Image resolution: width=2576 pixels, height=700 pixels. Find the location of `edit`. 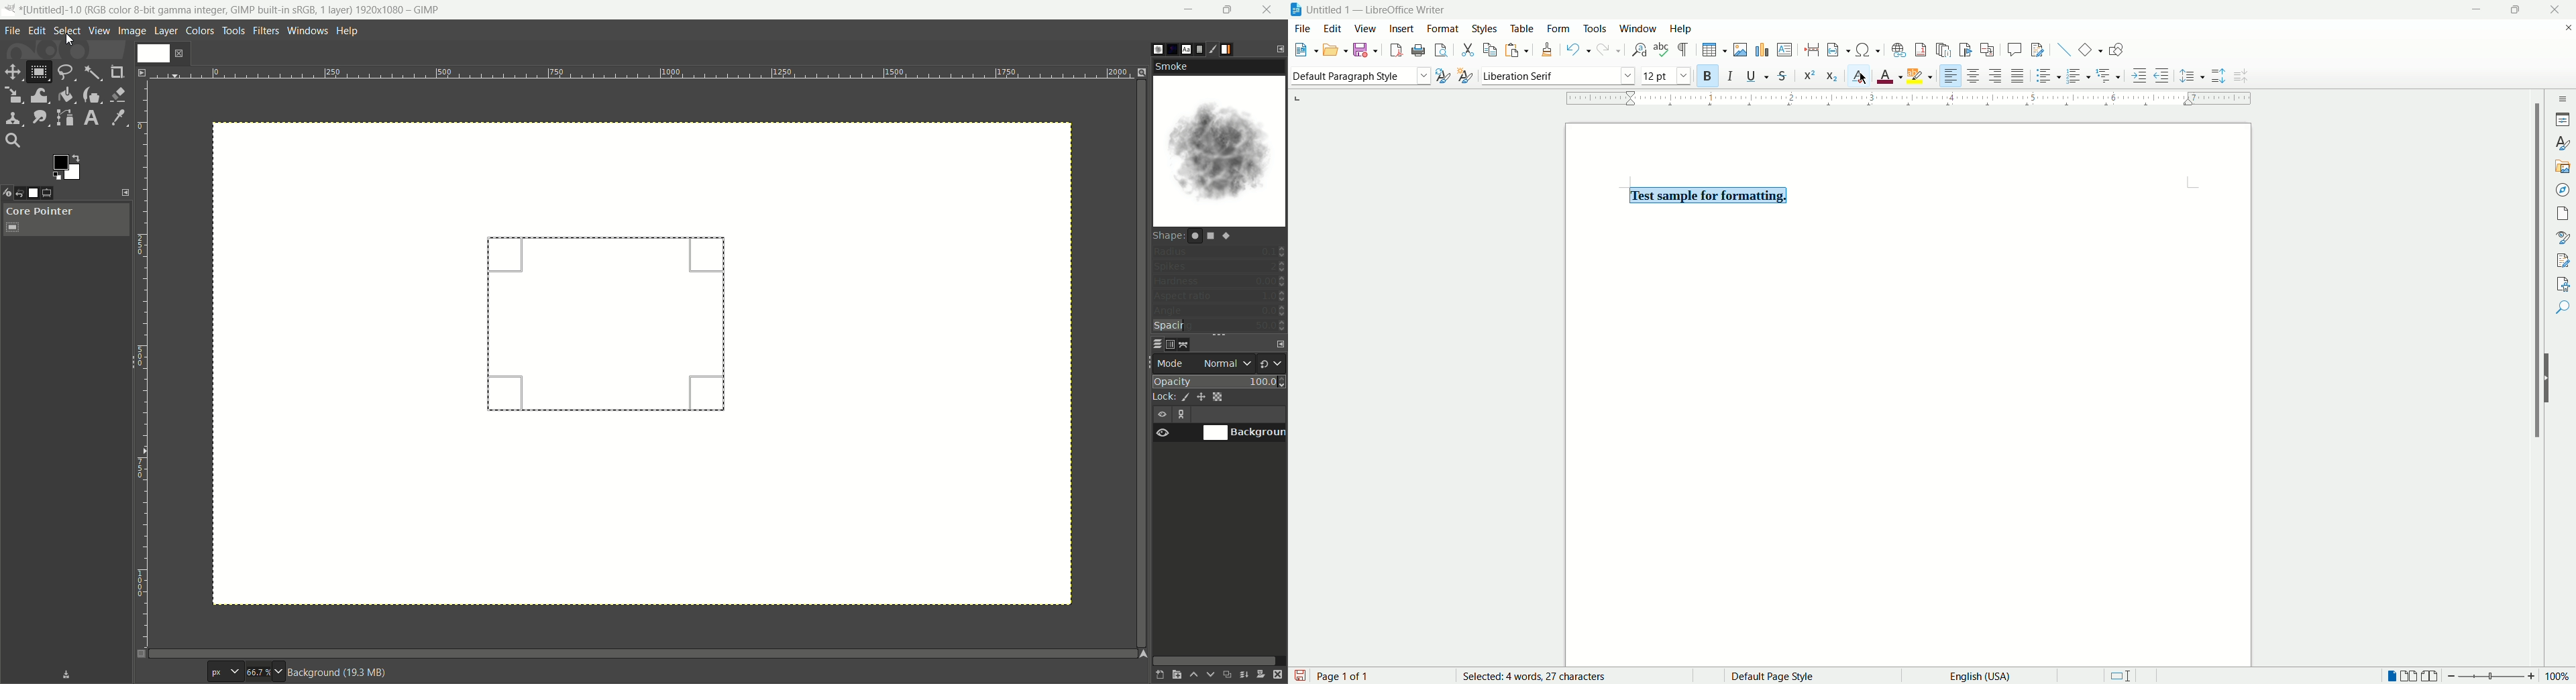

edit is located at coordinates (38, 30).